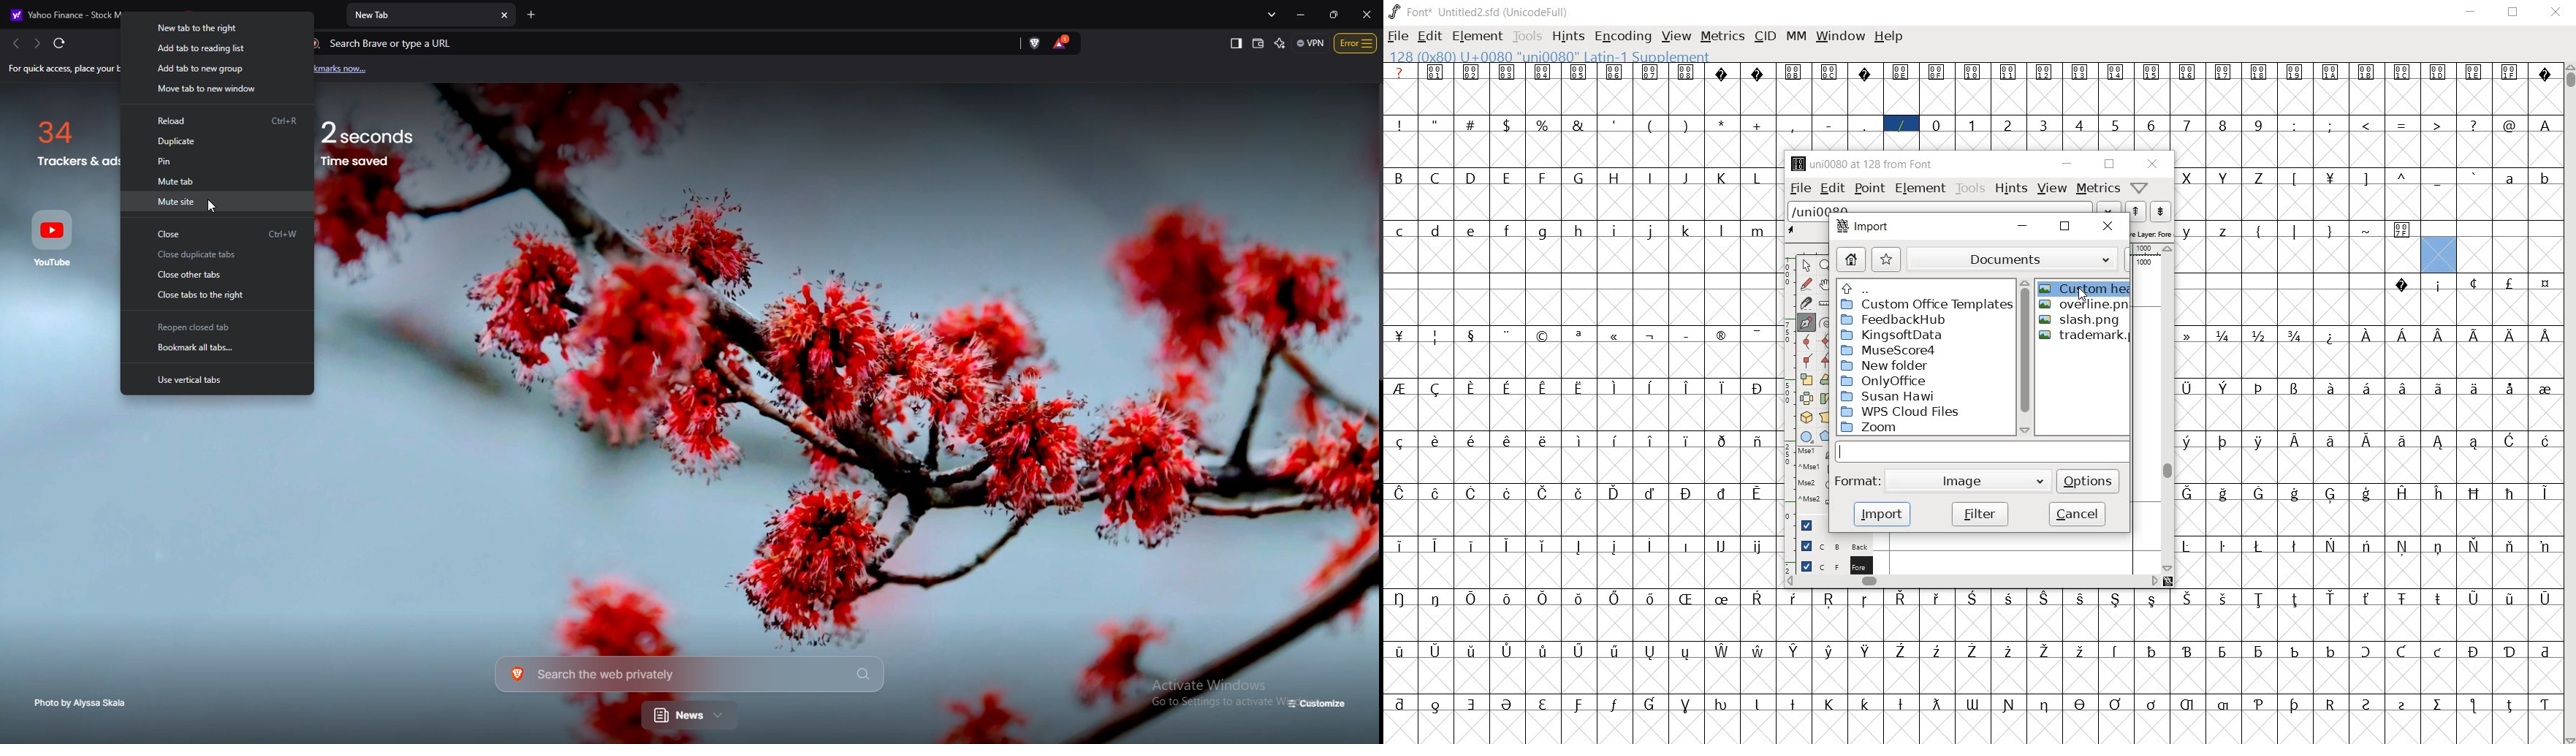 The image size is (2576, 756). I want to click on restore, so click(2109, 164).